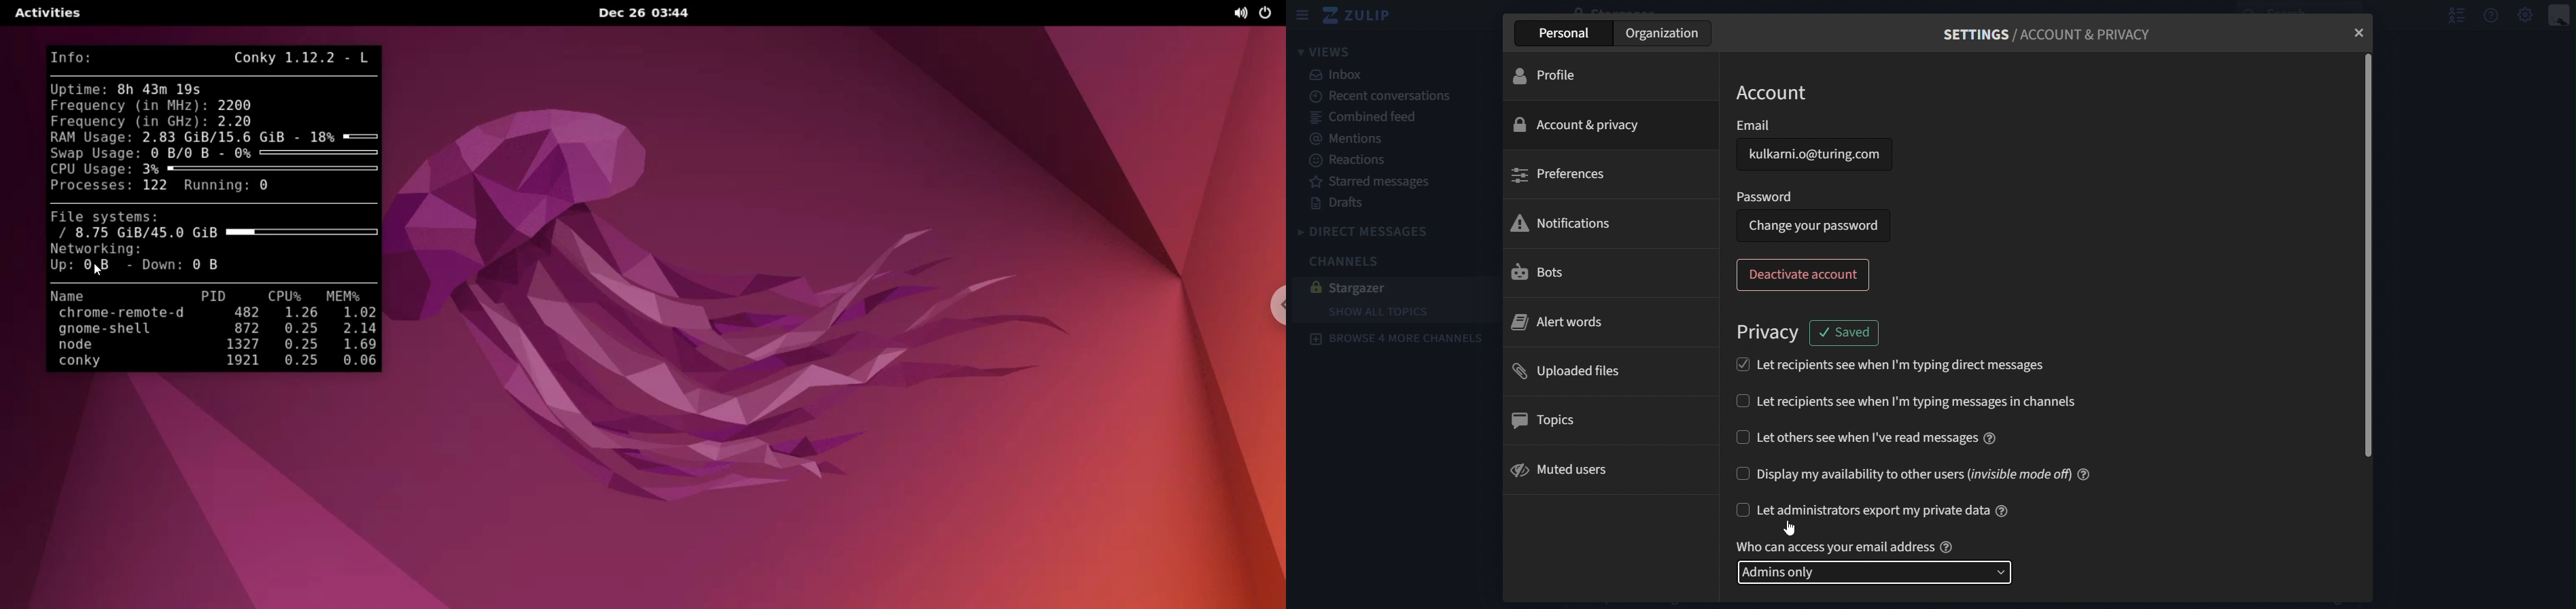  I want to click on let recipients see when I'm typing messages in channels, so click(1908, 400).